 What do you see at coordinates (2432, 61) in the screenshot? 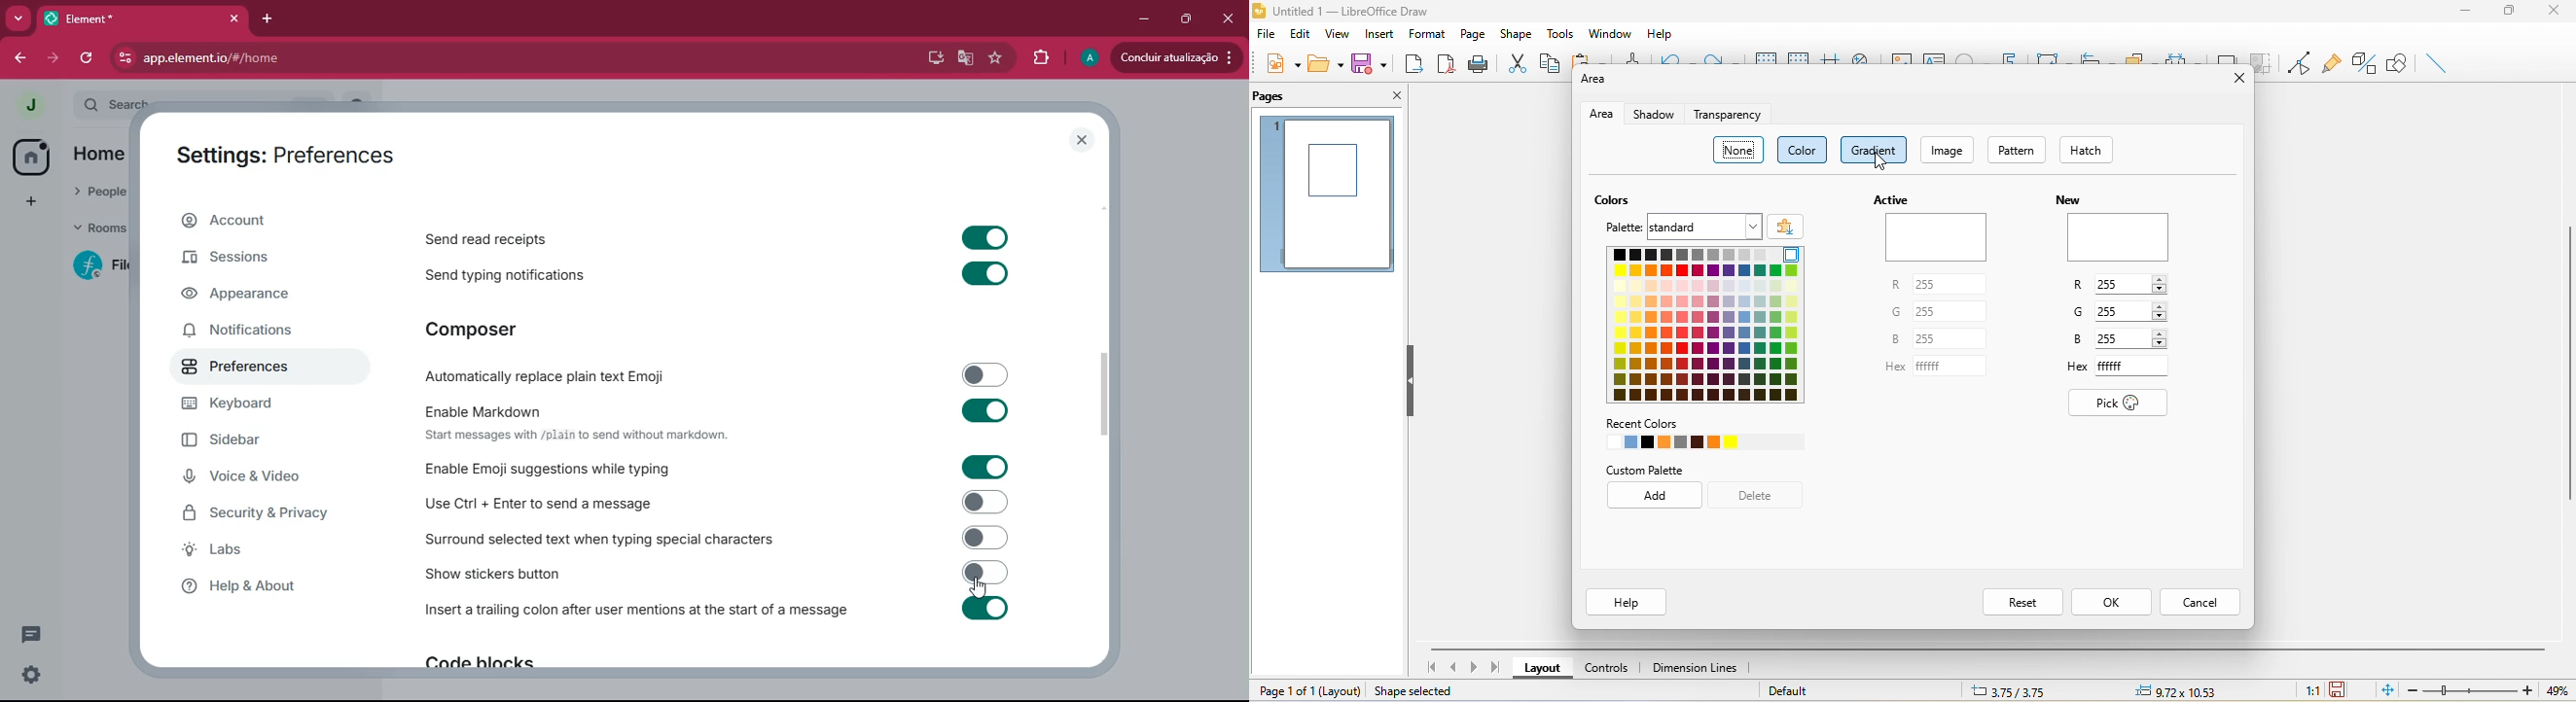
I see `insert line` at bounding box center [2432, 61].